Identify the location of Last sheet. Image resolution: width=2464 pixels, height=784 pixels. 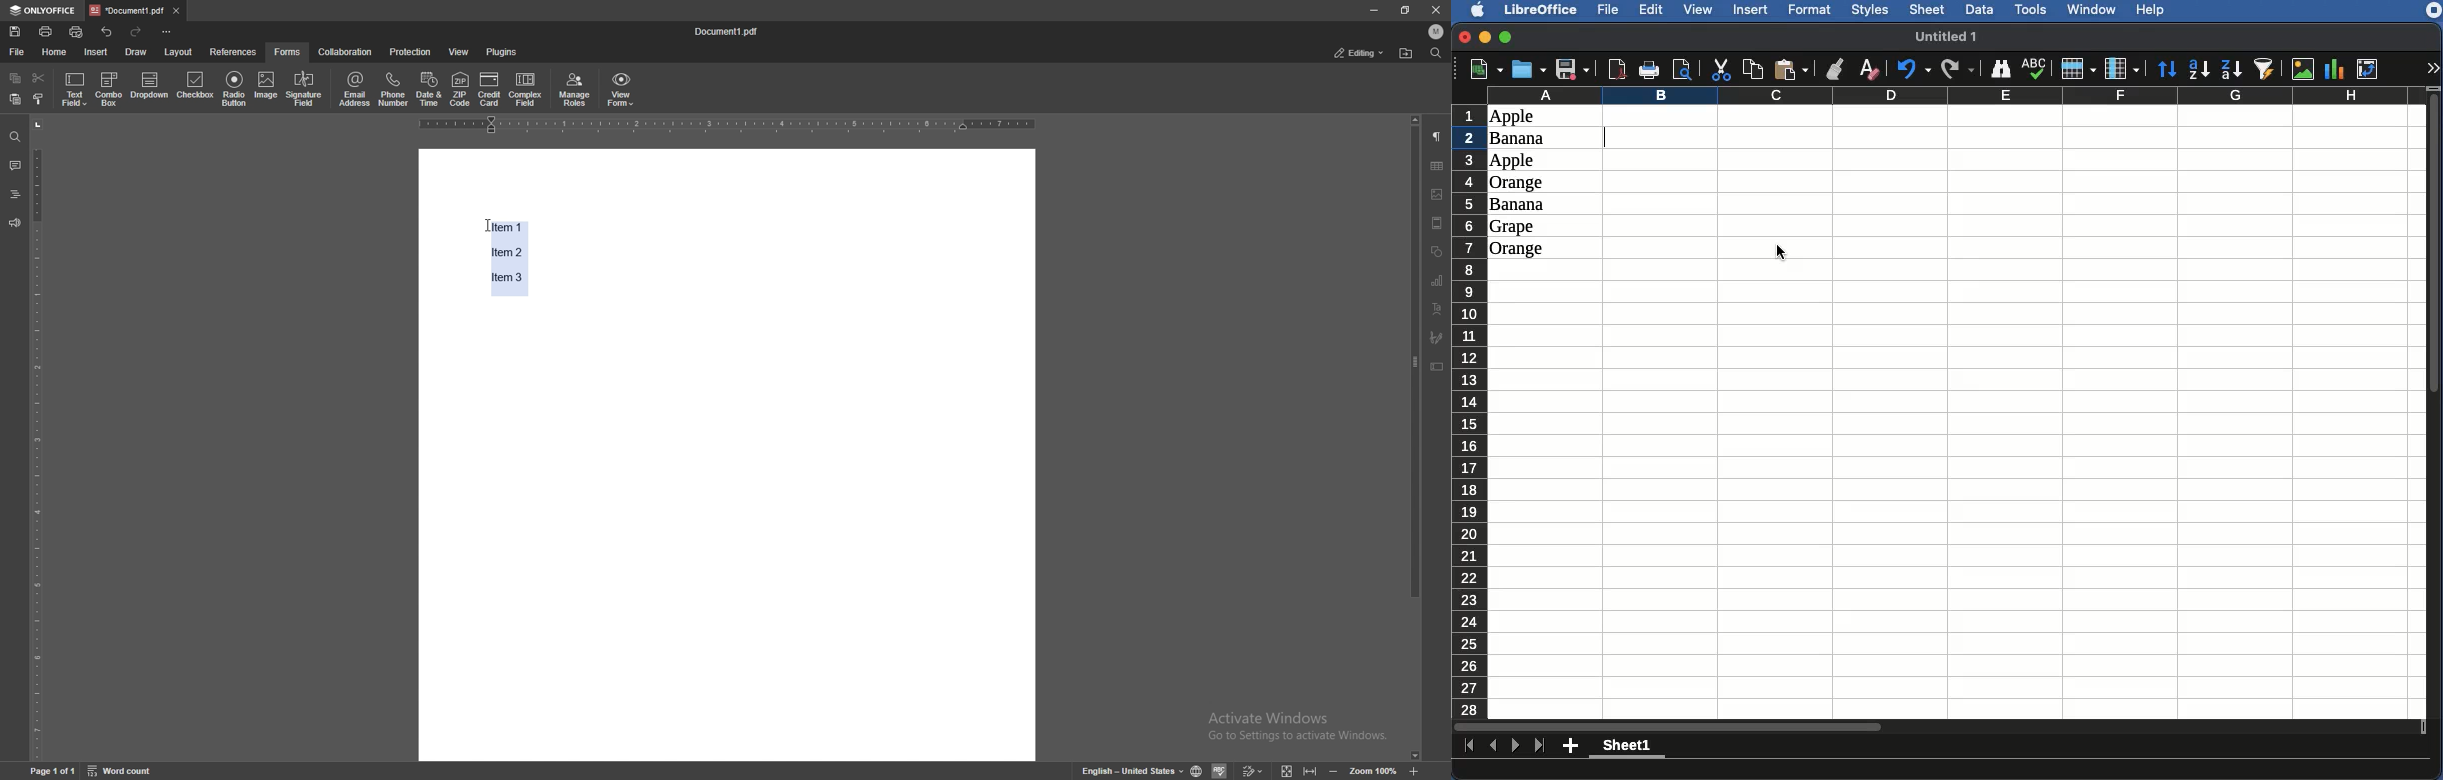
(1541, 746).